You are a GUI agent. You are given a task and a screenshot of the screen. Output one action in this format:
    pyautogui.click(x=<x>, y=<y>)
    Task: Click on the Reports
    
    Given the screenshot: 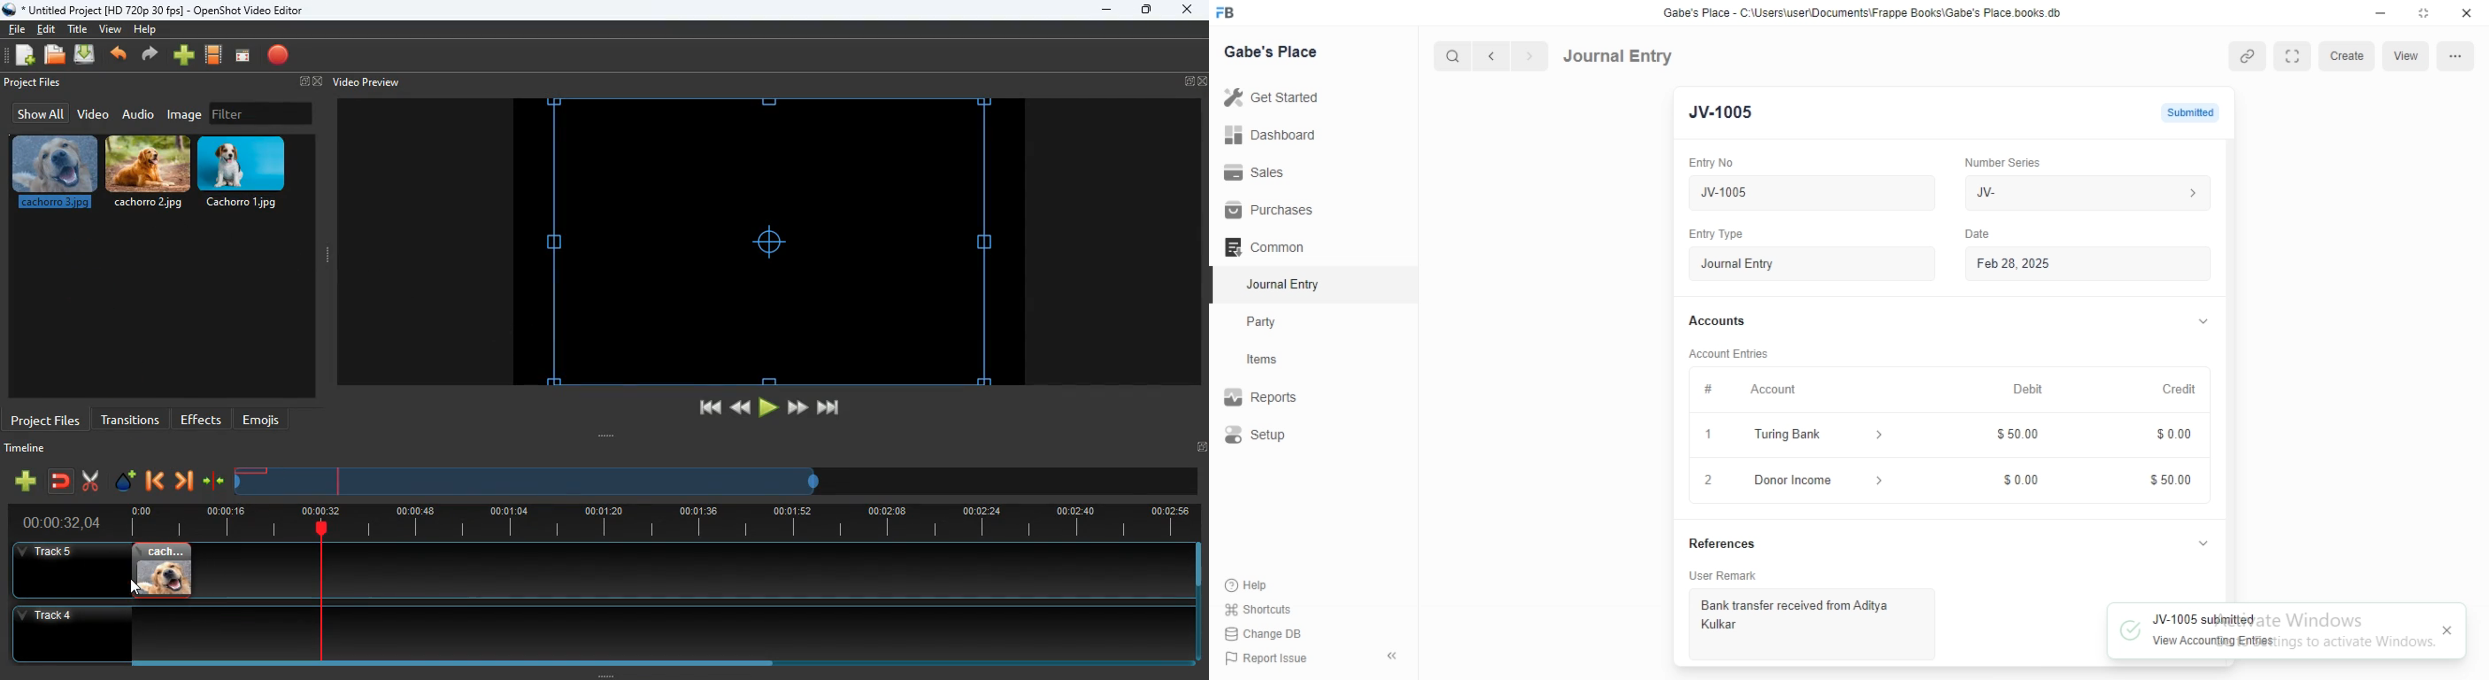 What is the action you would take?
    pyautogui.click(x=1274, y=399)
    